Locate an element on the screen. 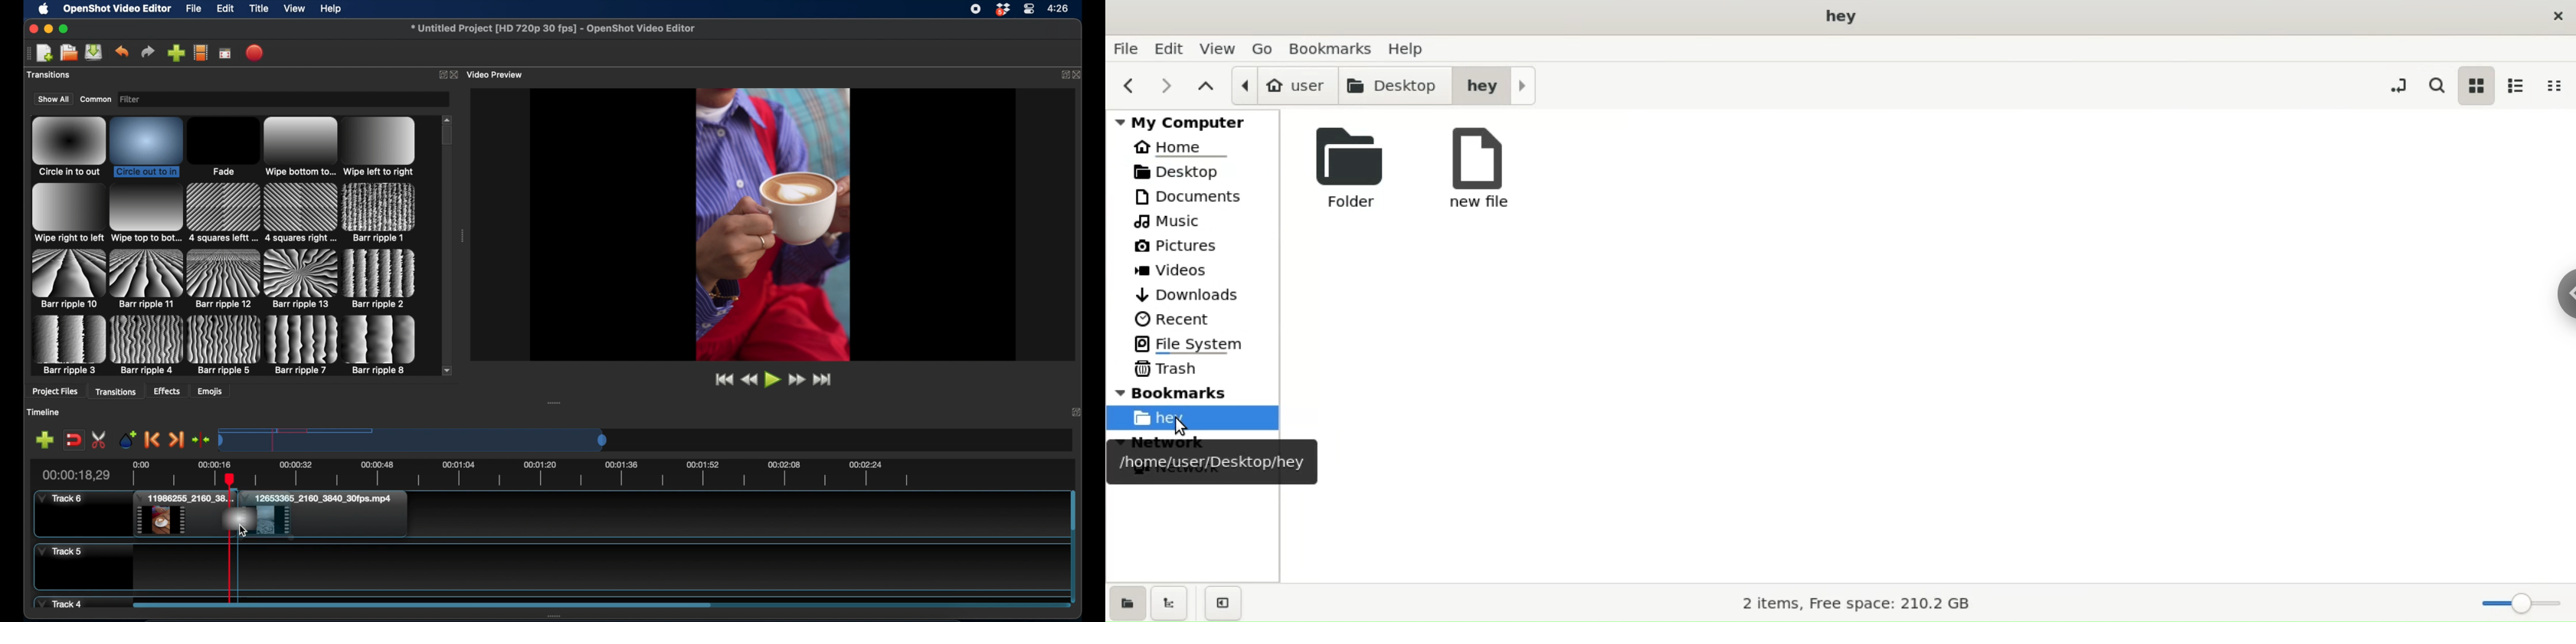 Image resolution: width=2576 pixels, height=644 pixels. next is located at coordinates (1170, 84).